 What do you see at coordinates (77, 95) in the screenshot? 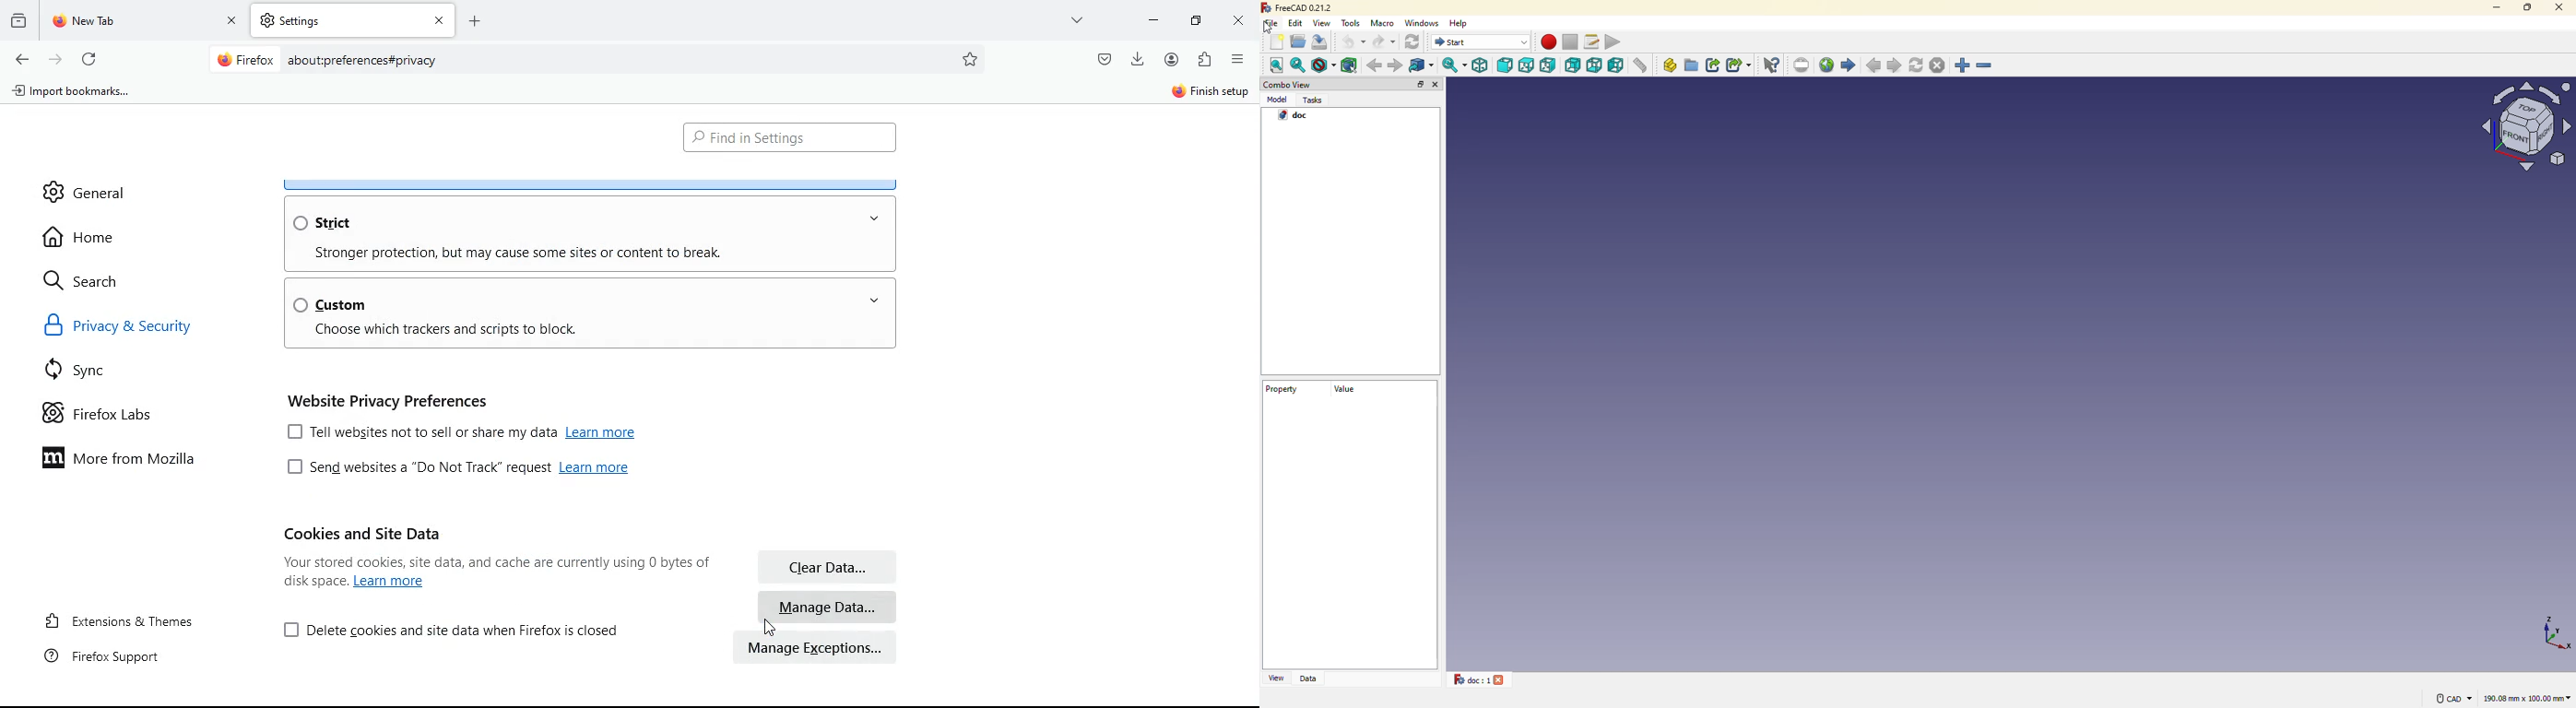
I see `import bookmarks` at bounding box center [77, 95].